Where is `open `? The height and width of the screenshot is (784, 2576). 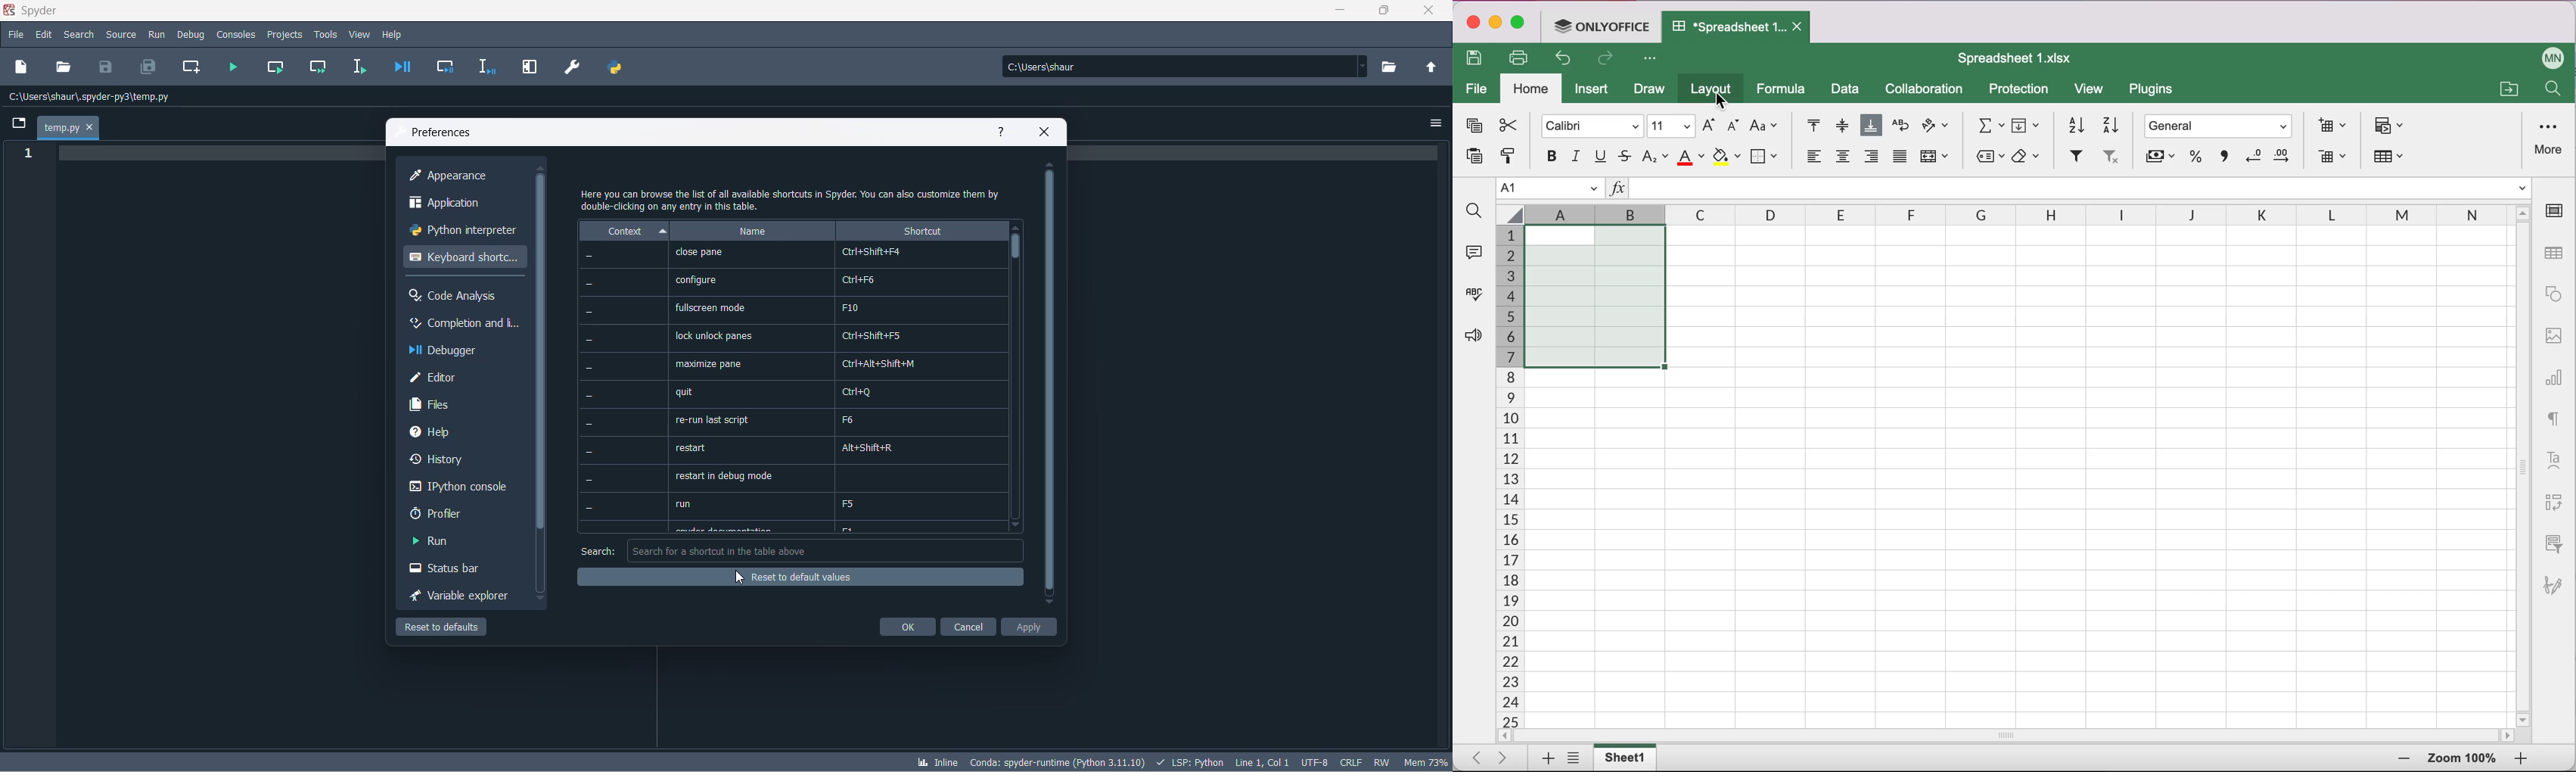
open  is located at coordinates (64, 68).